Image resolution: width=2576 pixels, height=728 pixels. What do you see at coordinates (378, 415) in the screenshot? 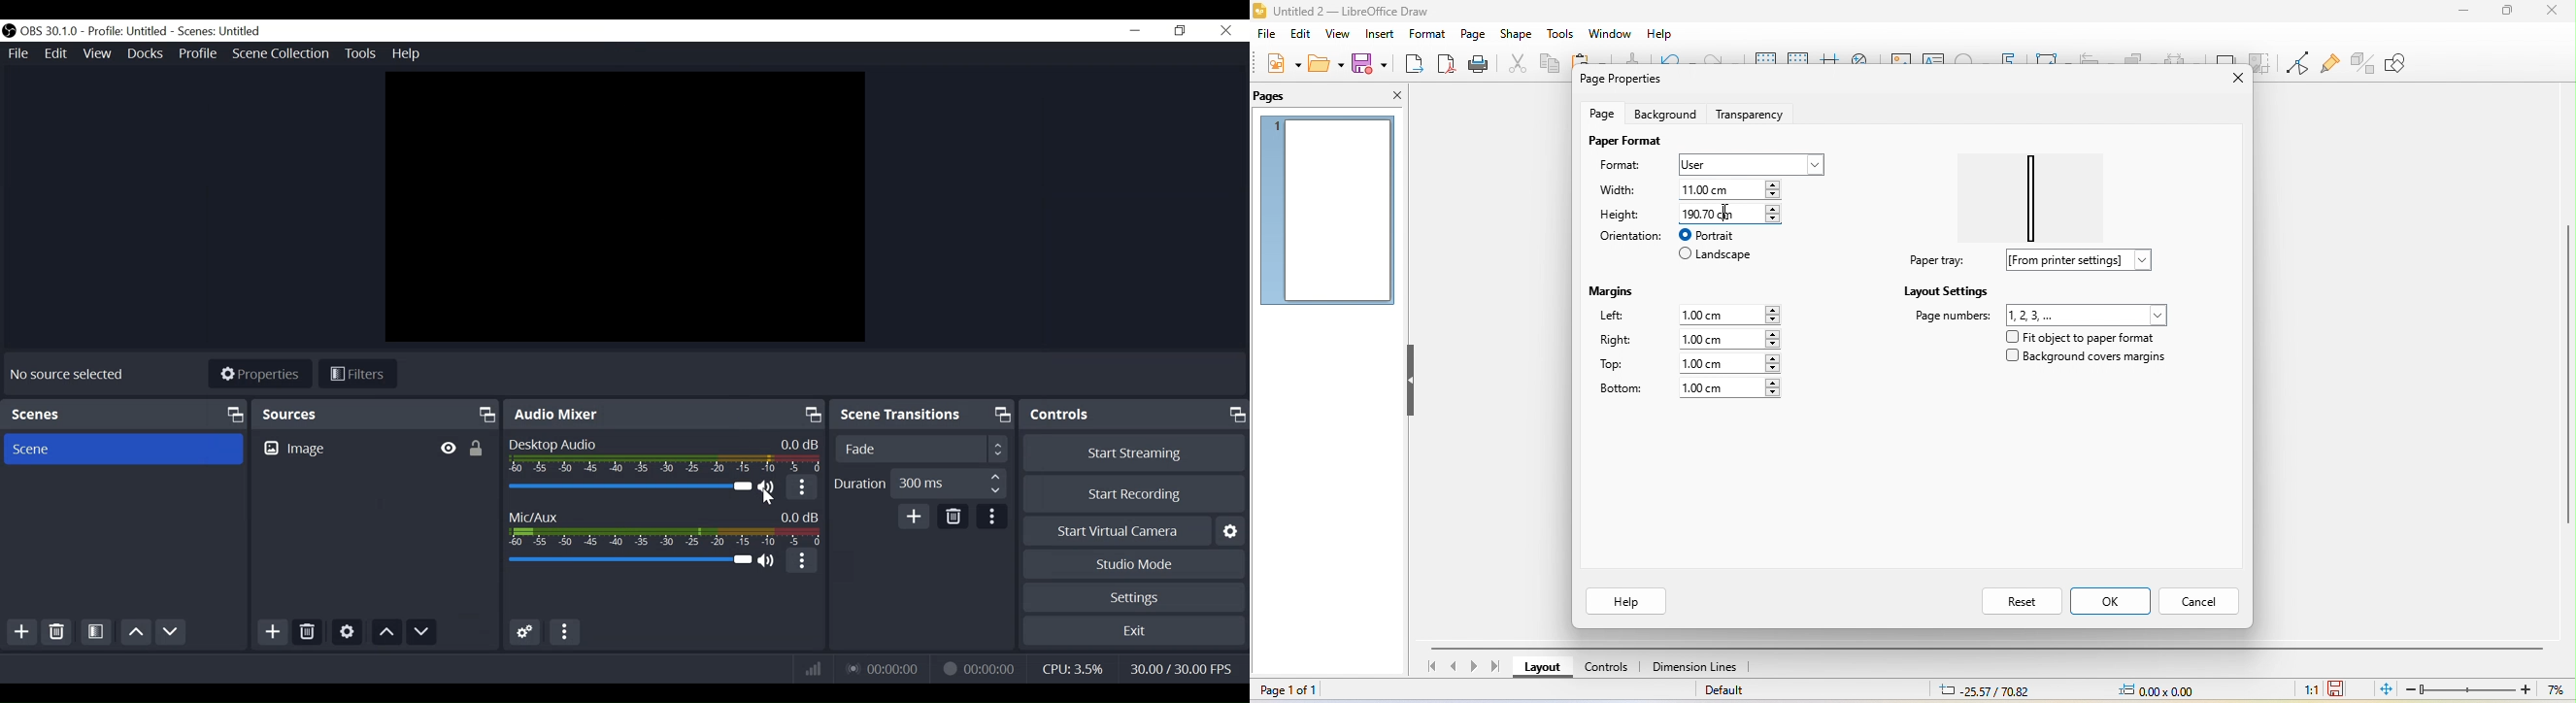
I see `Sources` at bounding box center [378, 415].